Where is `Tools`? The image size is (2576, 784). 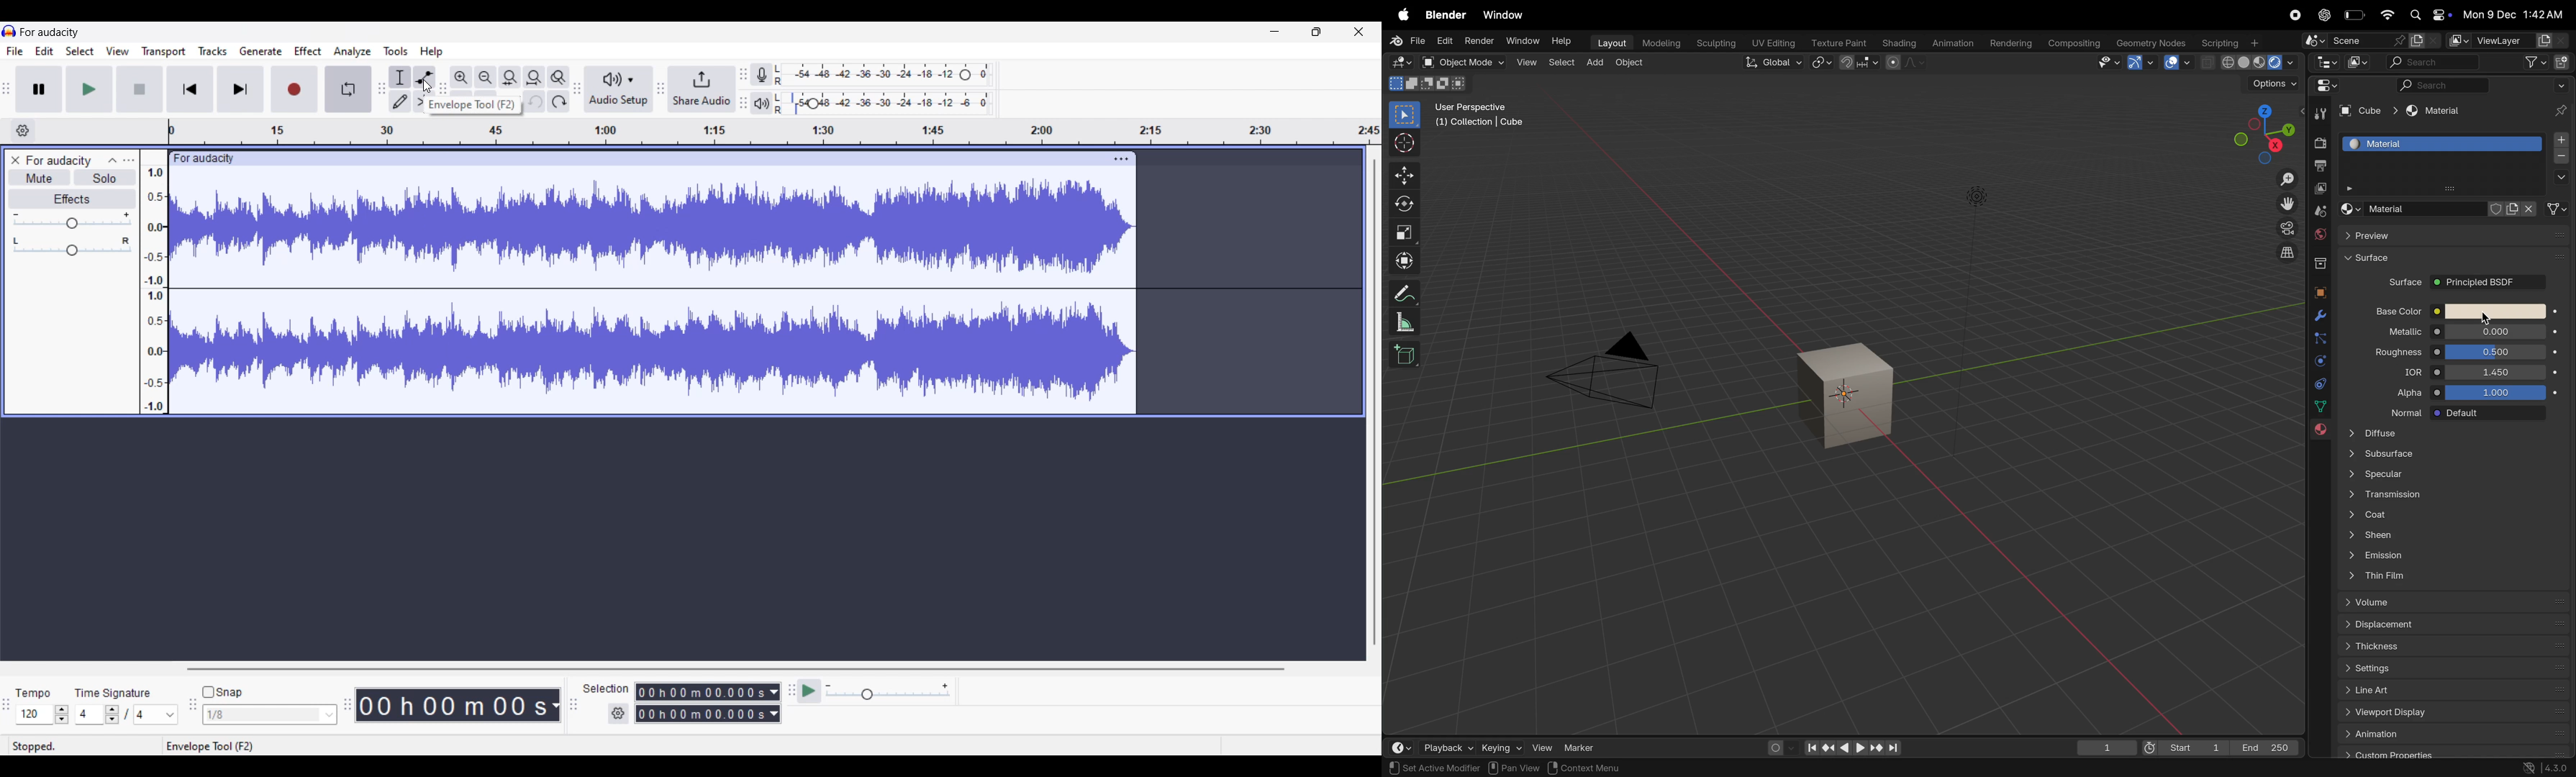 Tools is located at coordinates (395, 51).